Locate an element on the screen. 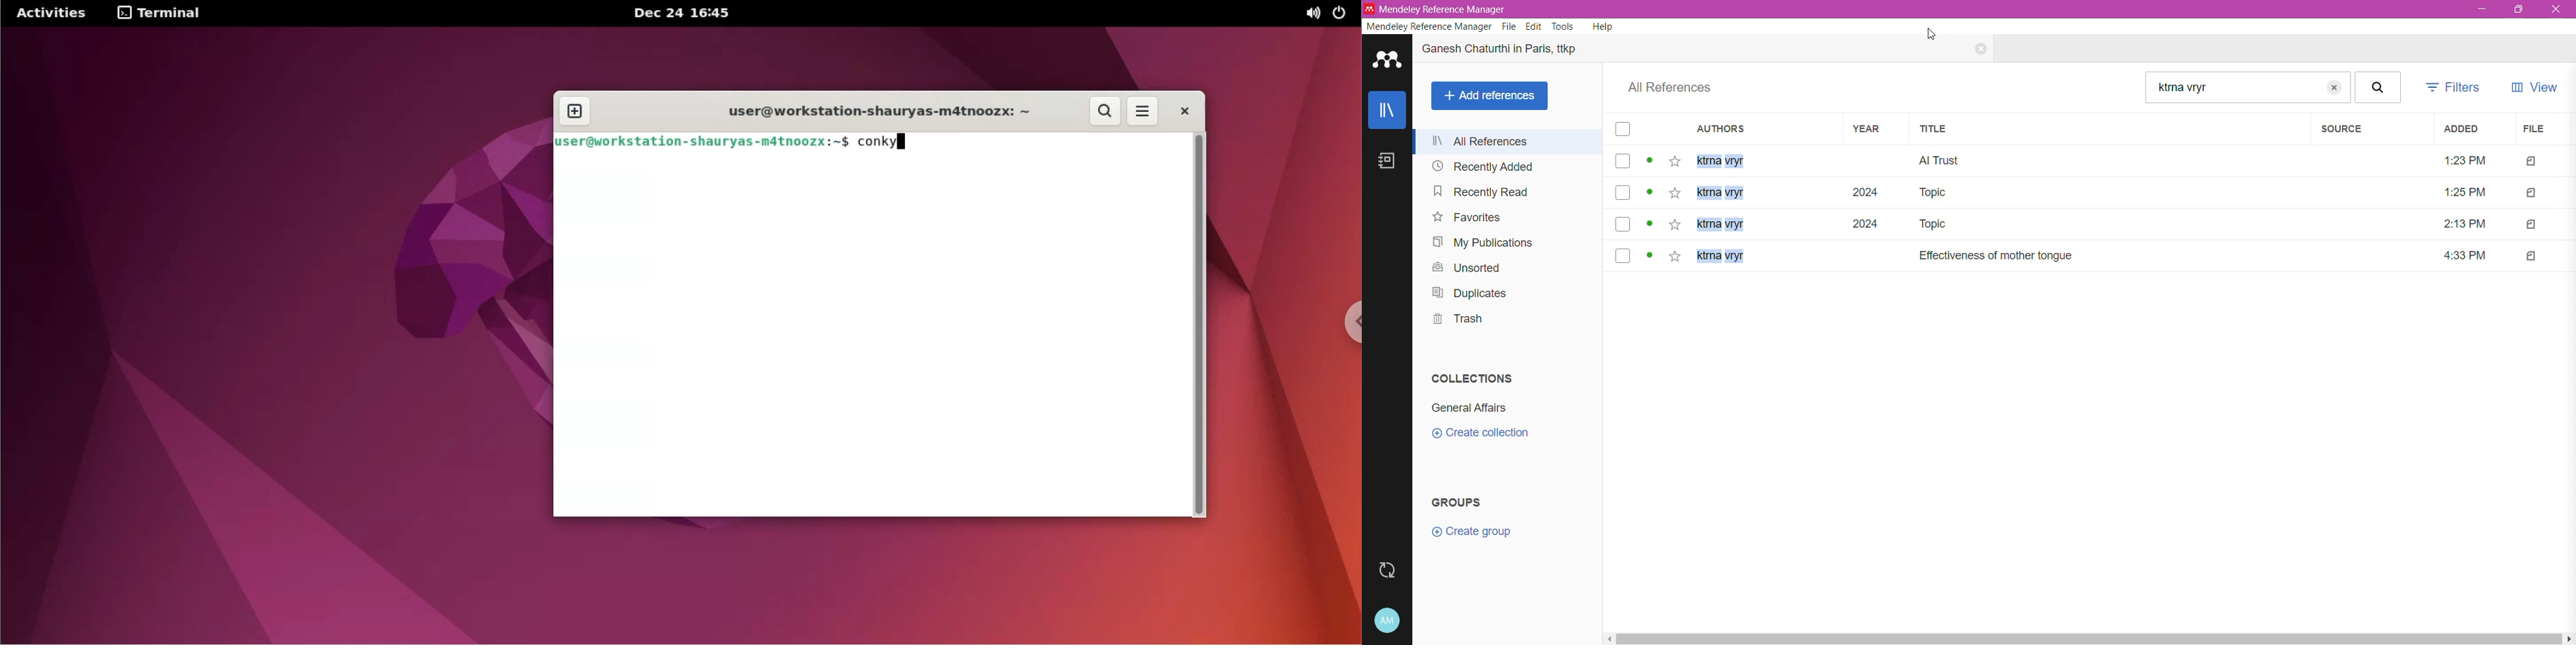 This screenshot has width=2576, height=672. Year is located at coordinates (1879, 130).